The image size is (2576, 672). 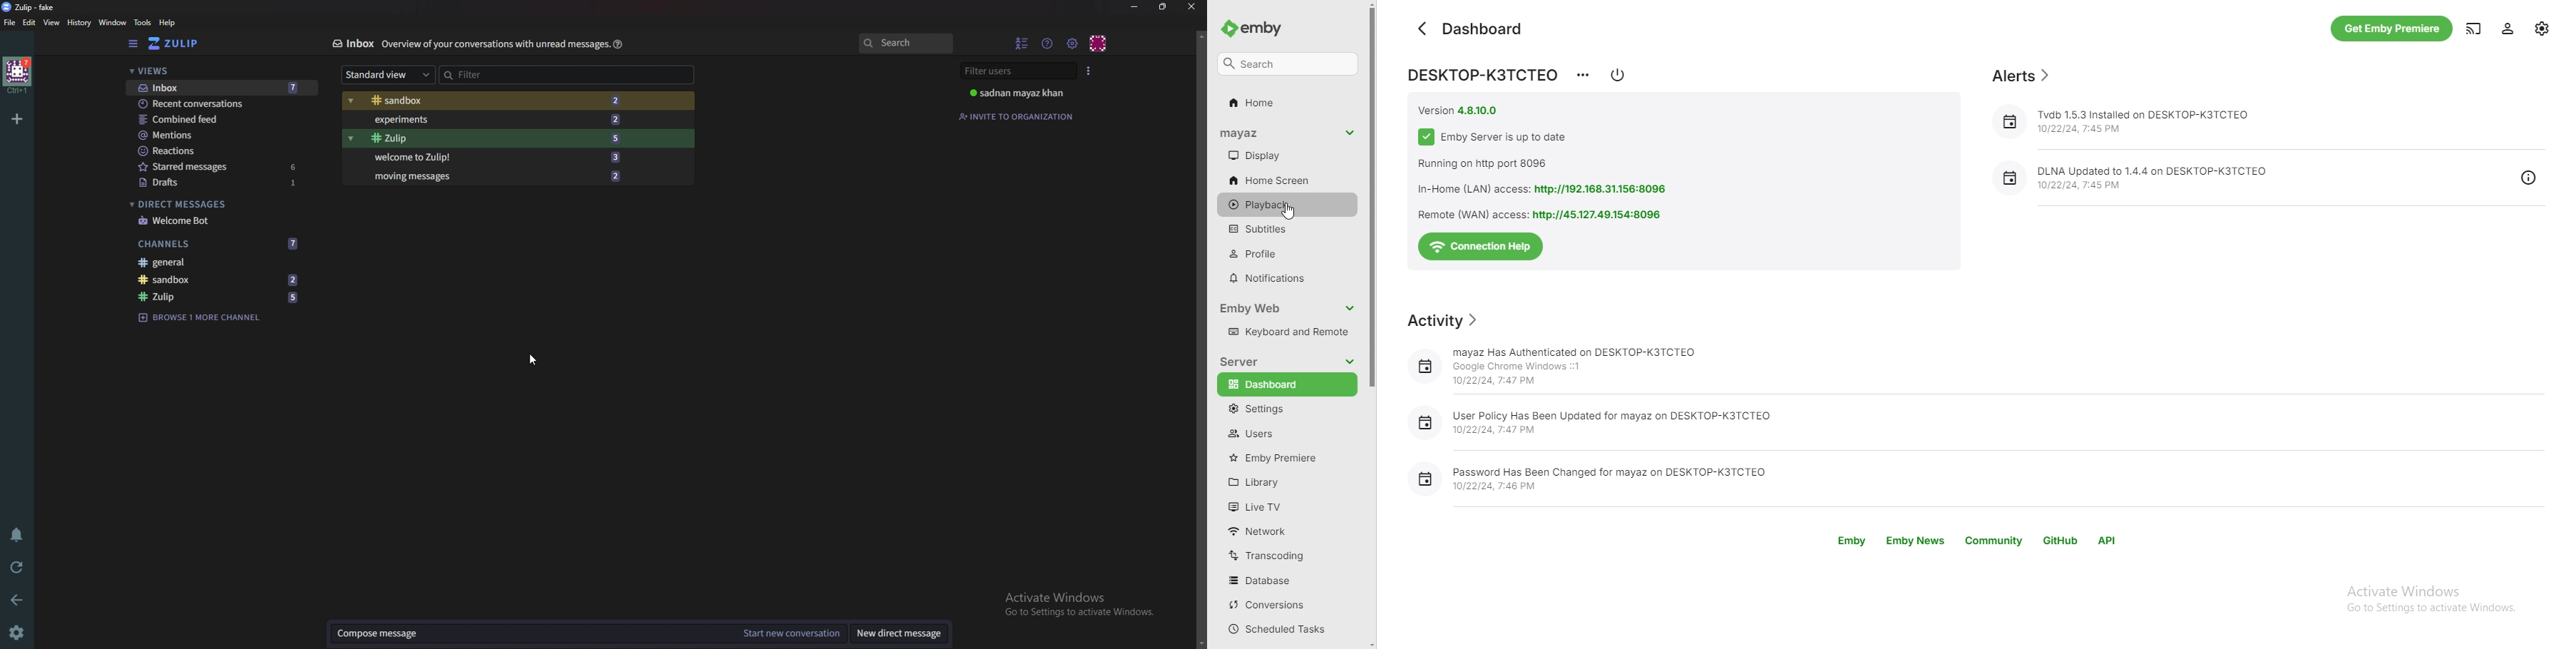 What do you see at coordinates (1350, 361) in the screenshot?
I see `collapse` at bounding box center [1350, 361].